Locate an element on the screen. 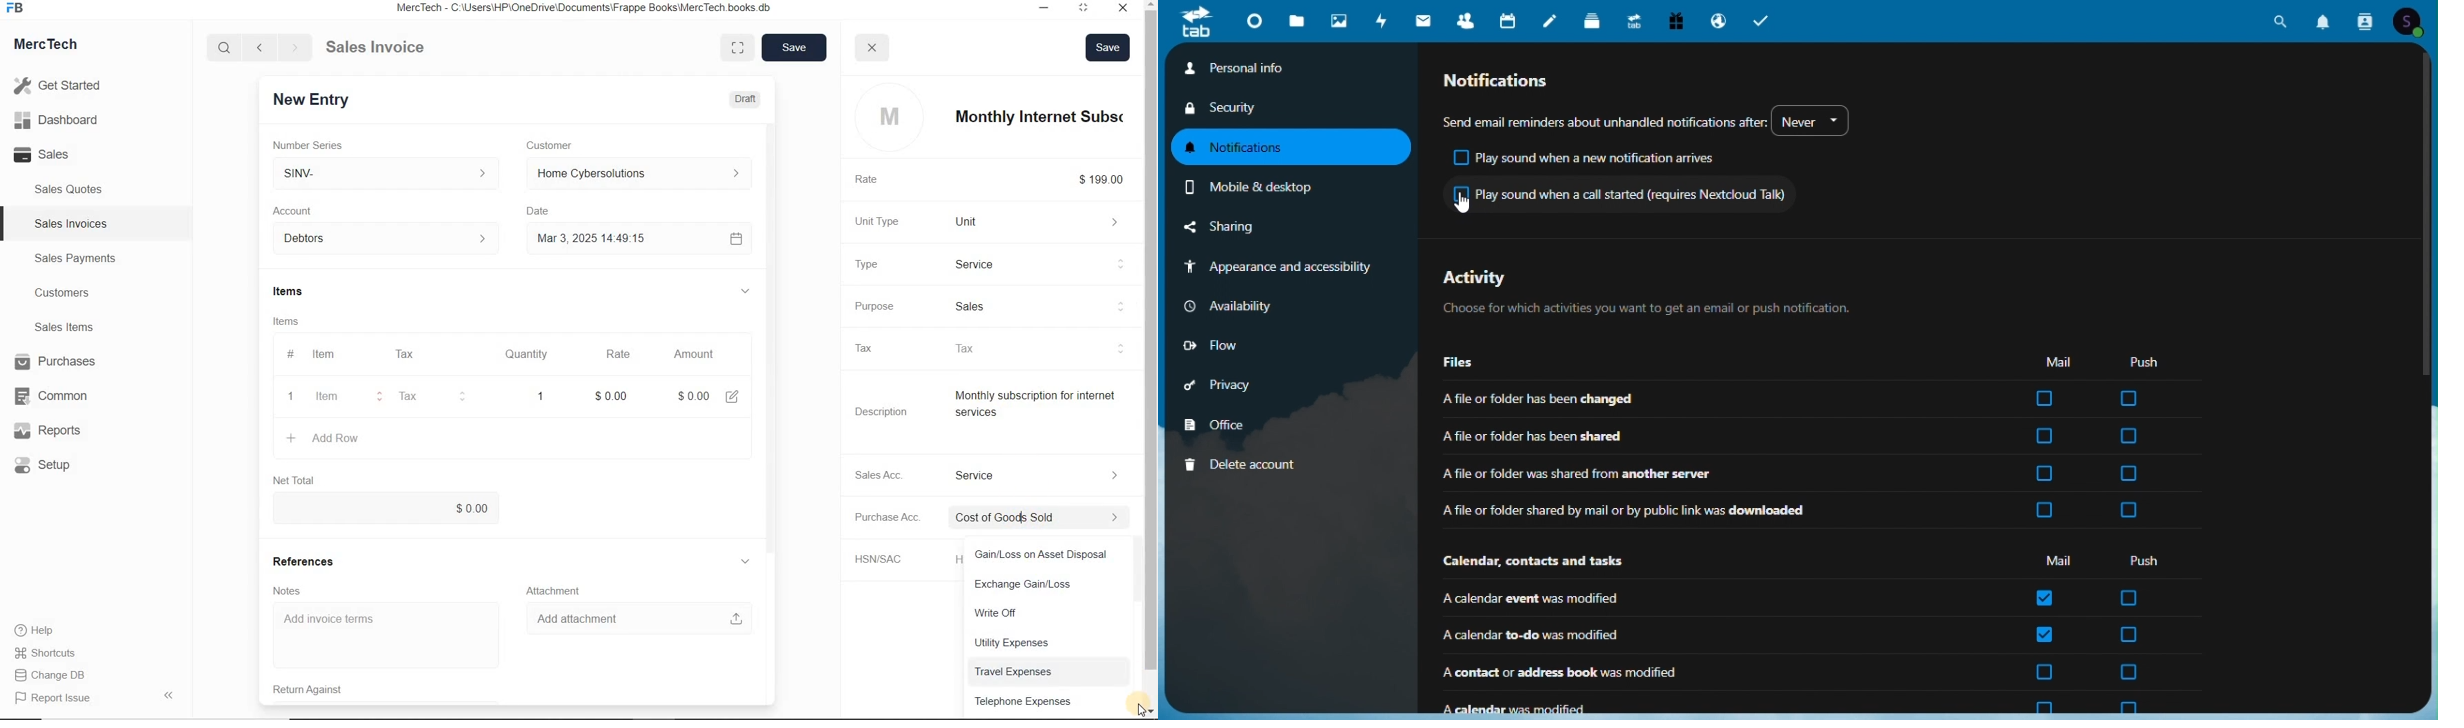 This screenshot has height=728, width=2464. $199 is located at coordinates (1111, 179).